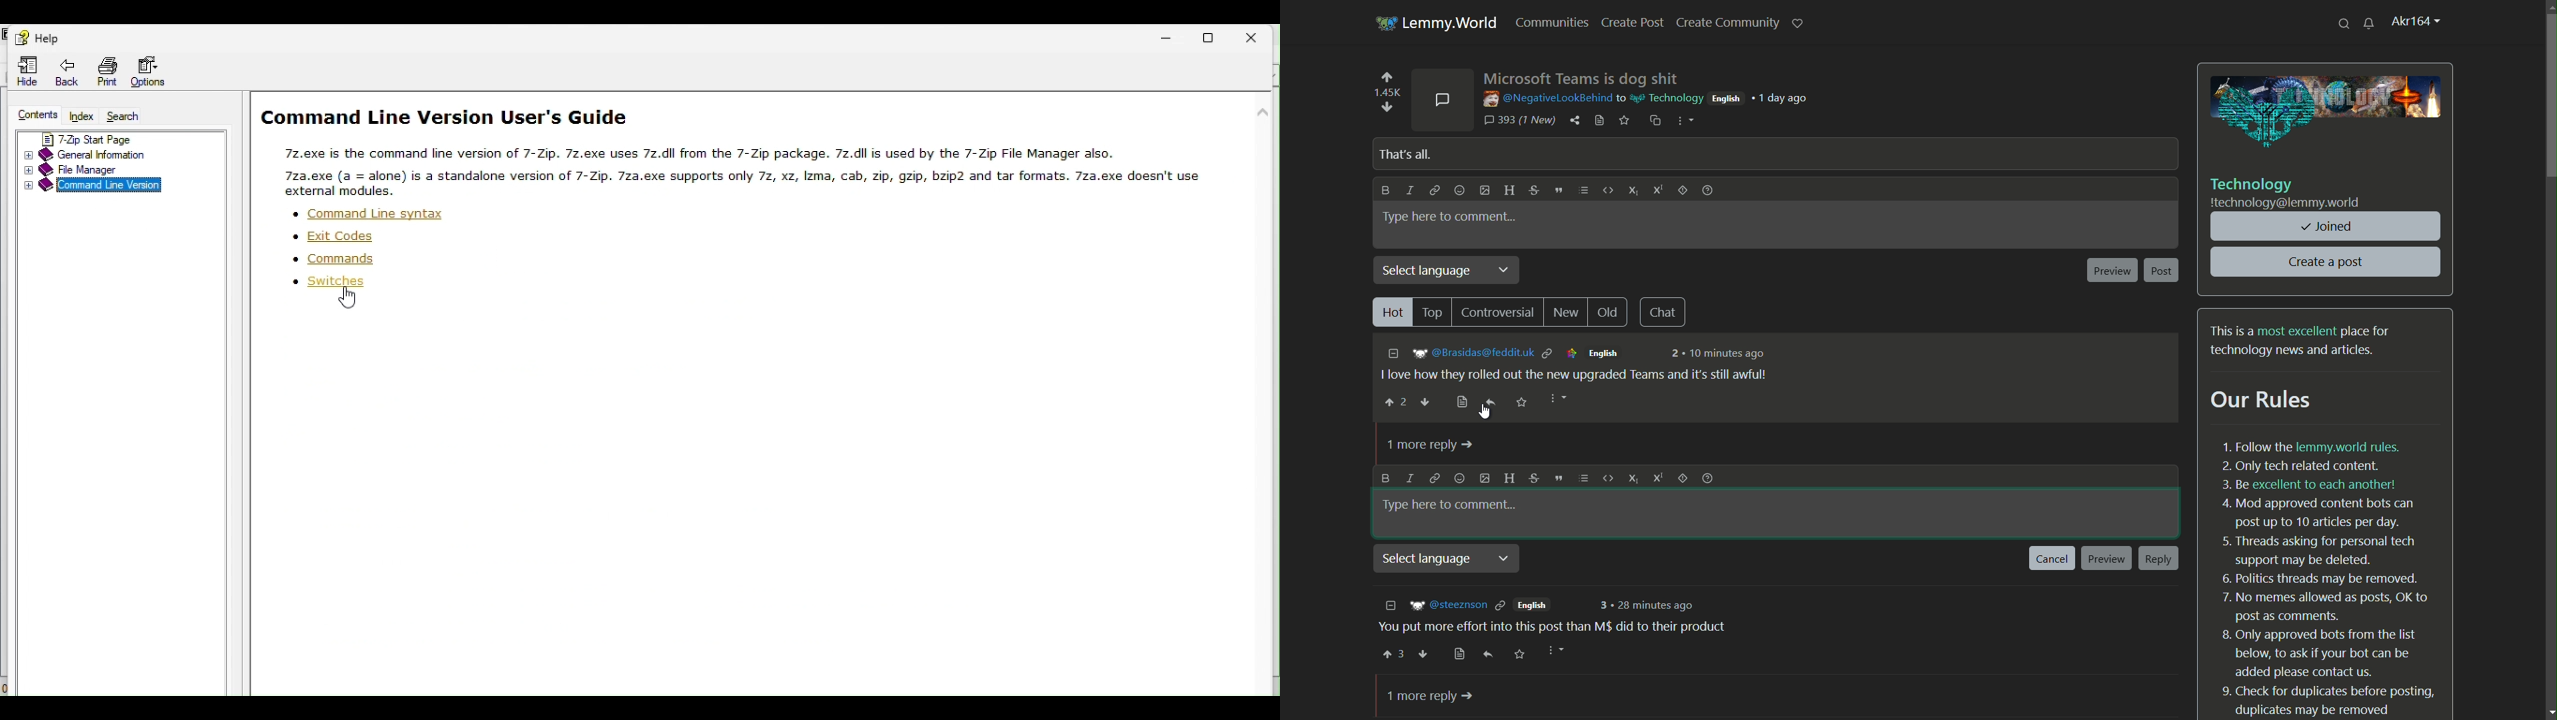 The height and width of the screenshot is (728, 2576). What do you see at coordinates (1485, 190) in the screenshot?
I see `add image` at bounding box center [1485, 190].